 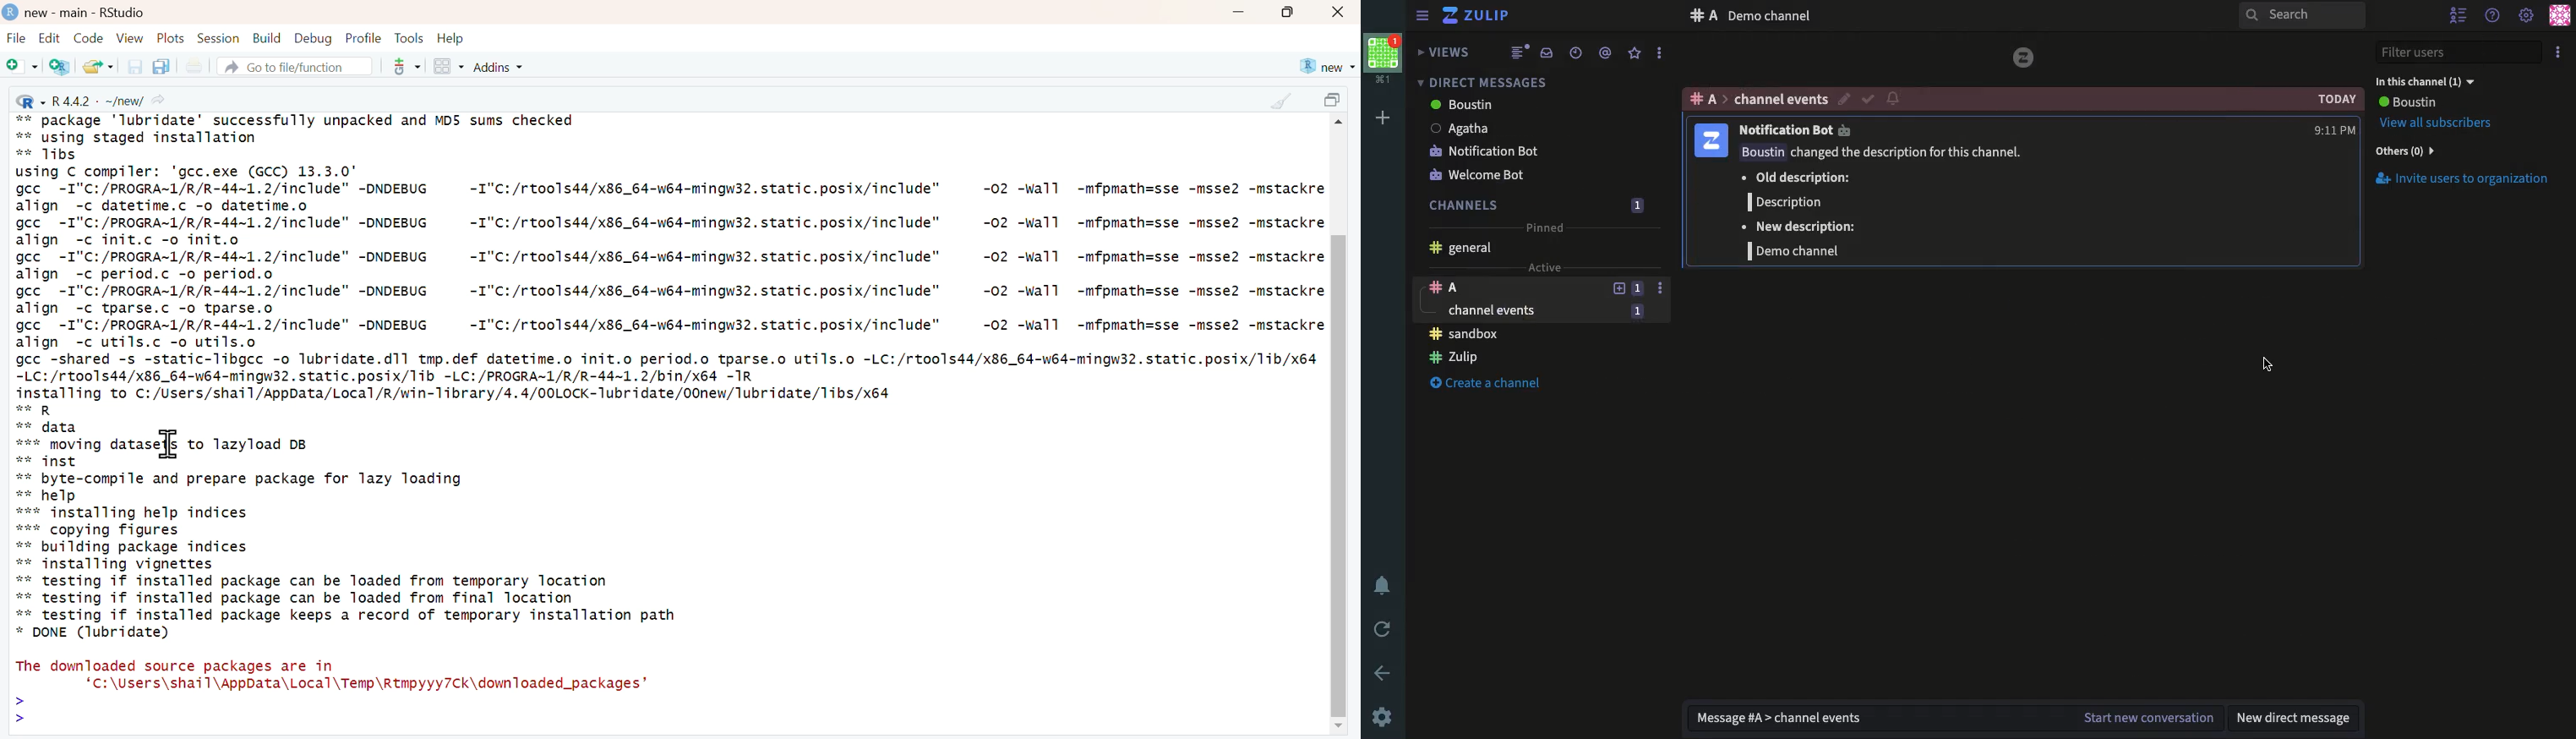 What do you see at coordinates (92, 99) in the screenshot?
I see `R 4.4.2 . ~/new/` at bounding box center [92, 99].